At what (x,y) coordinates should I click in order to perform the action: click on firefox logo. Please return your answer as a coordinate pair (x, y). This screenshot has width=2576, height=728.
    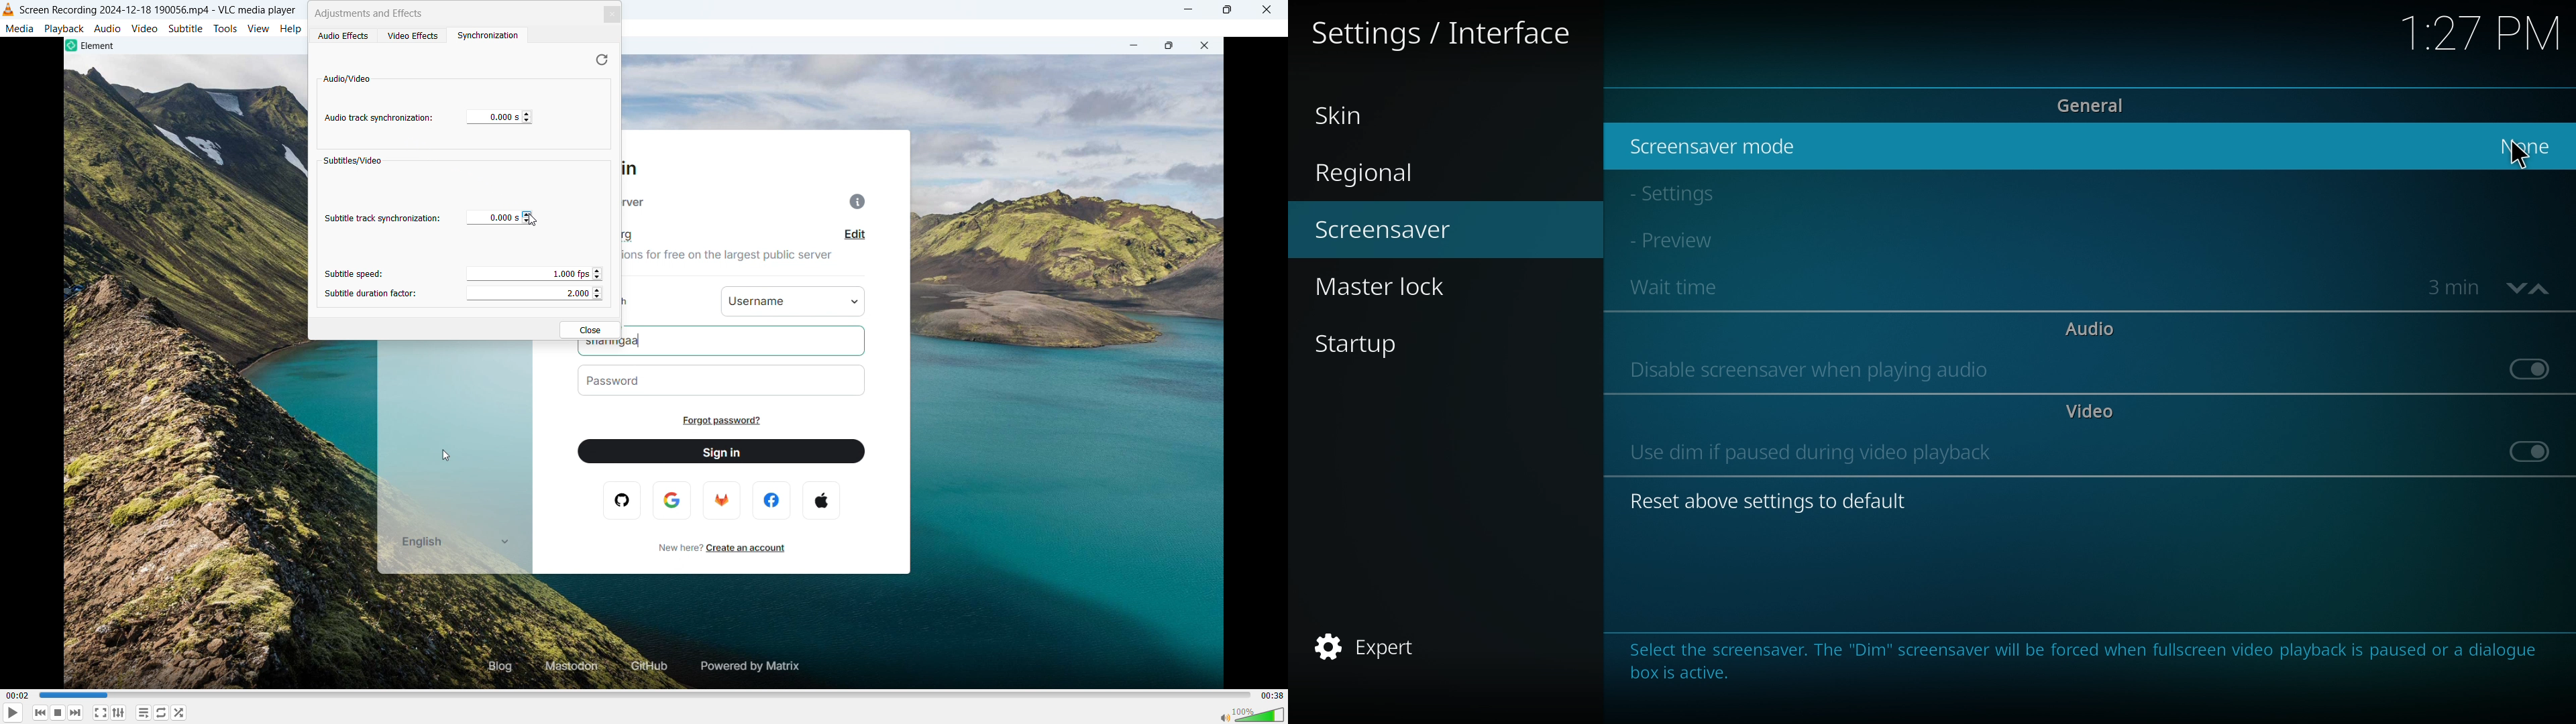
    Looking at the image, I should click on (723, 500).